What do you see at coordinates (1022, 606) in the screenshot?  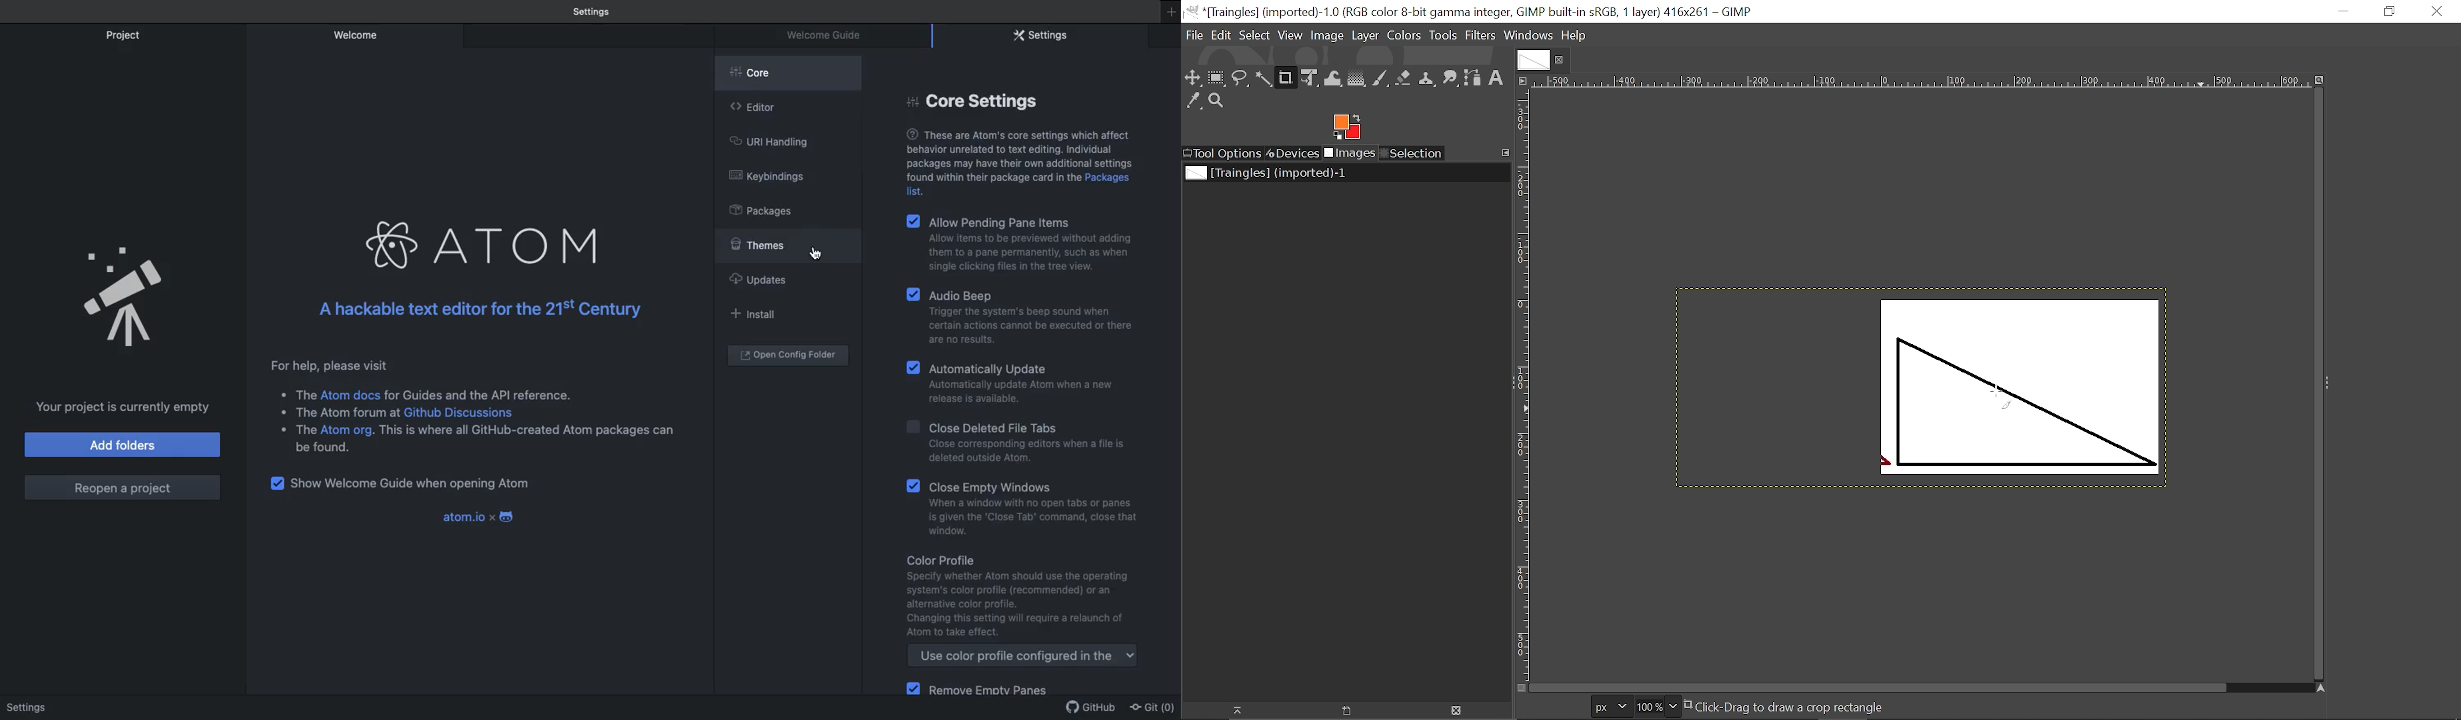 I see `Specify whether Atom should use the operating
system's color profile (recommended) or an
alternative color profile.

Changing this setting will require a relaunch of
IL ll ET,` at bounding box center [1022, 606].